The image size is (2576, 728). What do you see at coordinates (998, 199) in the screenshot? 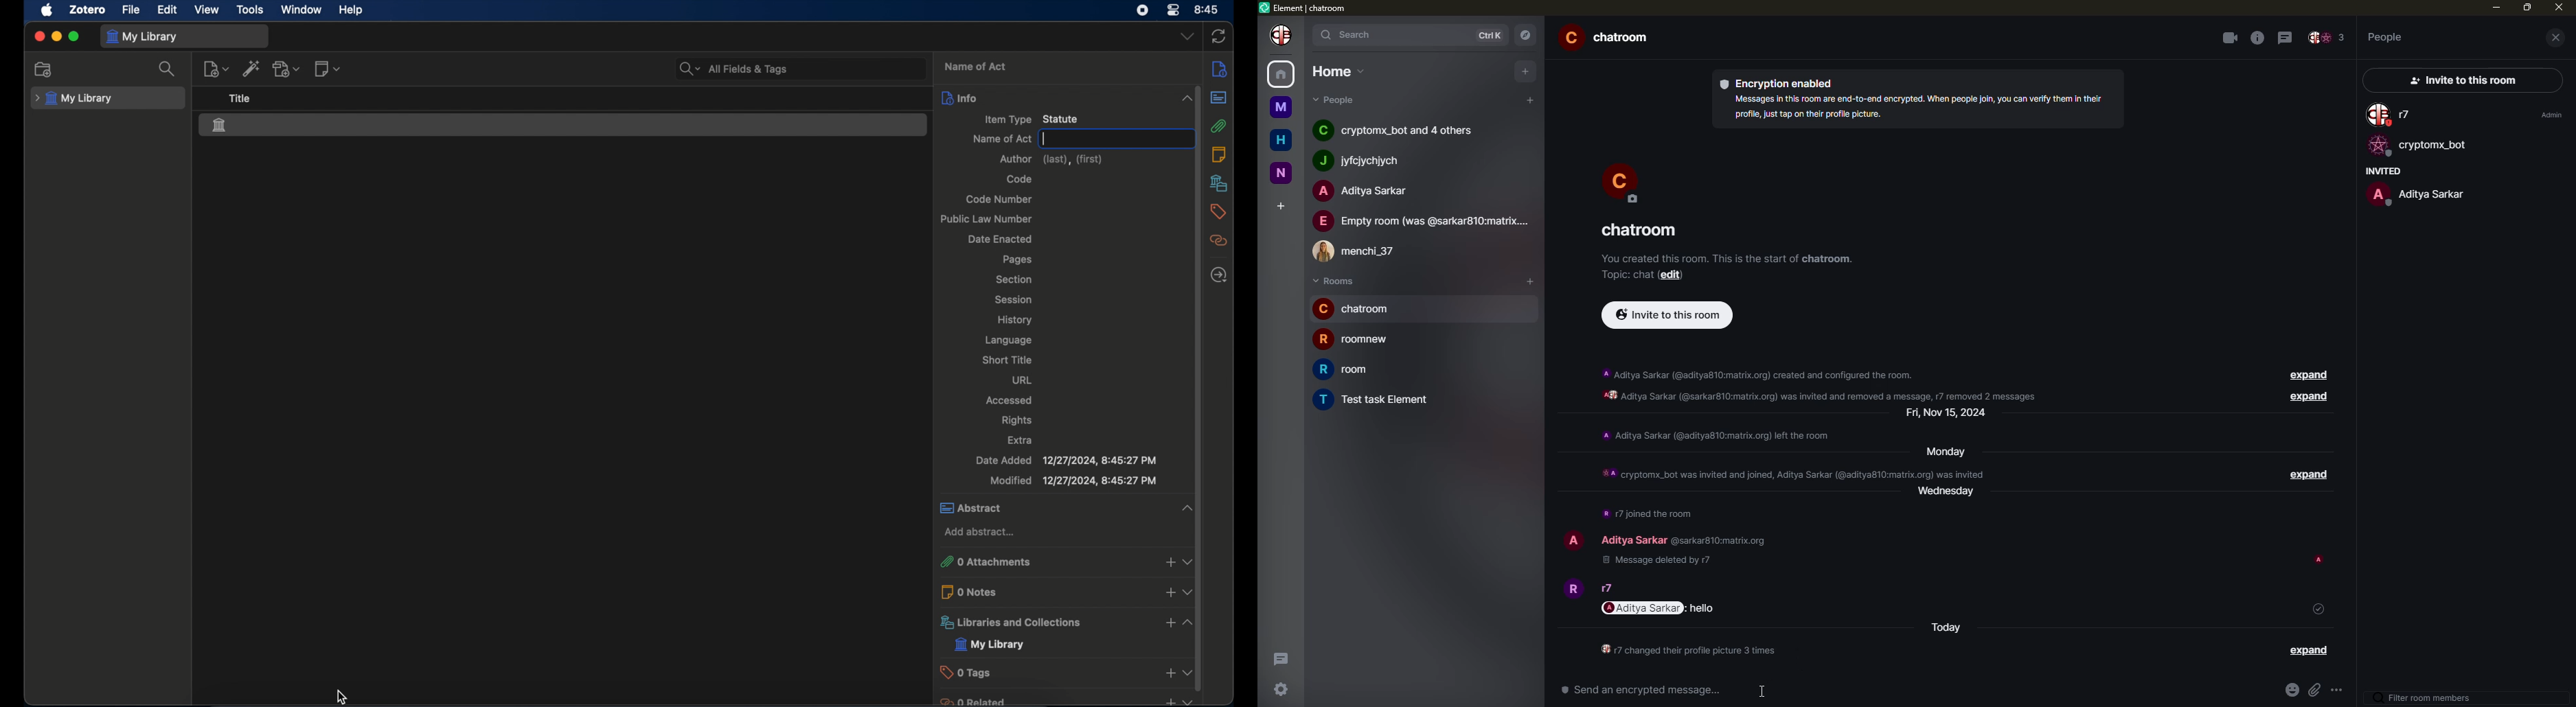
I see `code number` at bounding box center [998, 199].